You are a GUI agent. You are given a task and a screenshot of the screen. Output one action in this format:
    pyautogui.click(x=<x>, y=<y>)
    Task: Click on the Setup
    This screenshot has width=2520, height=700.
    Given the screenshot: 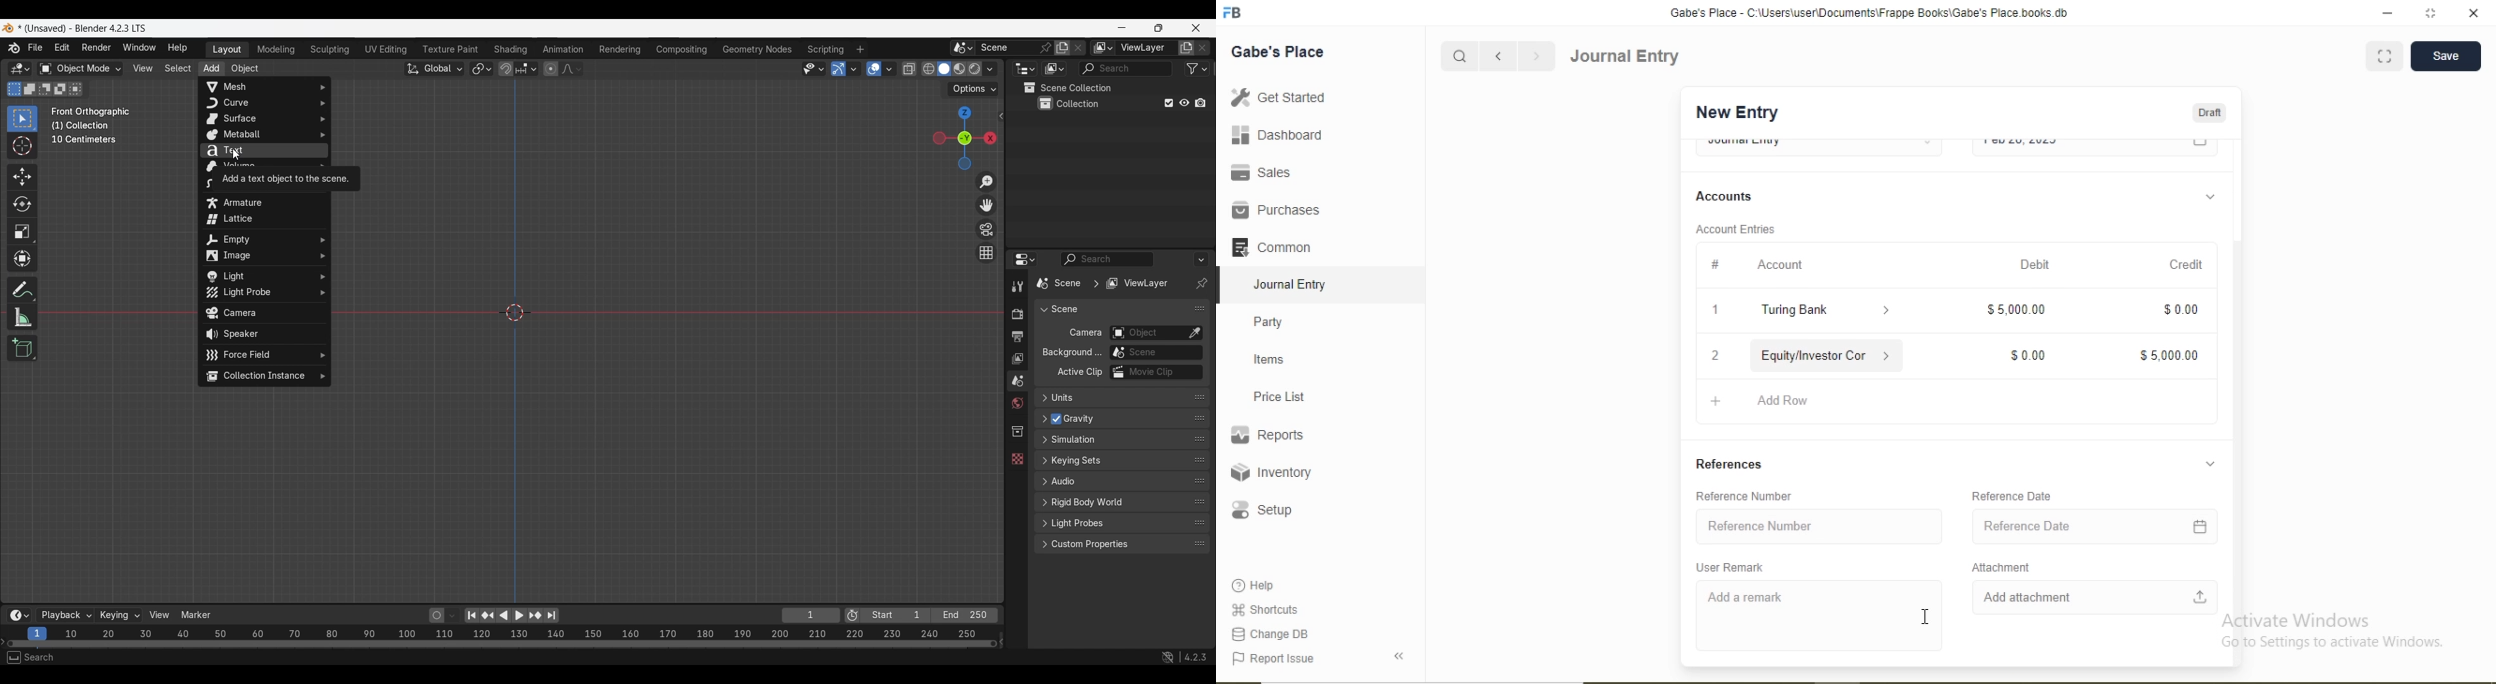 What is the action you would take?
    pyautogui.click(x=1261, y=510)
    